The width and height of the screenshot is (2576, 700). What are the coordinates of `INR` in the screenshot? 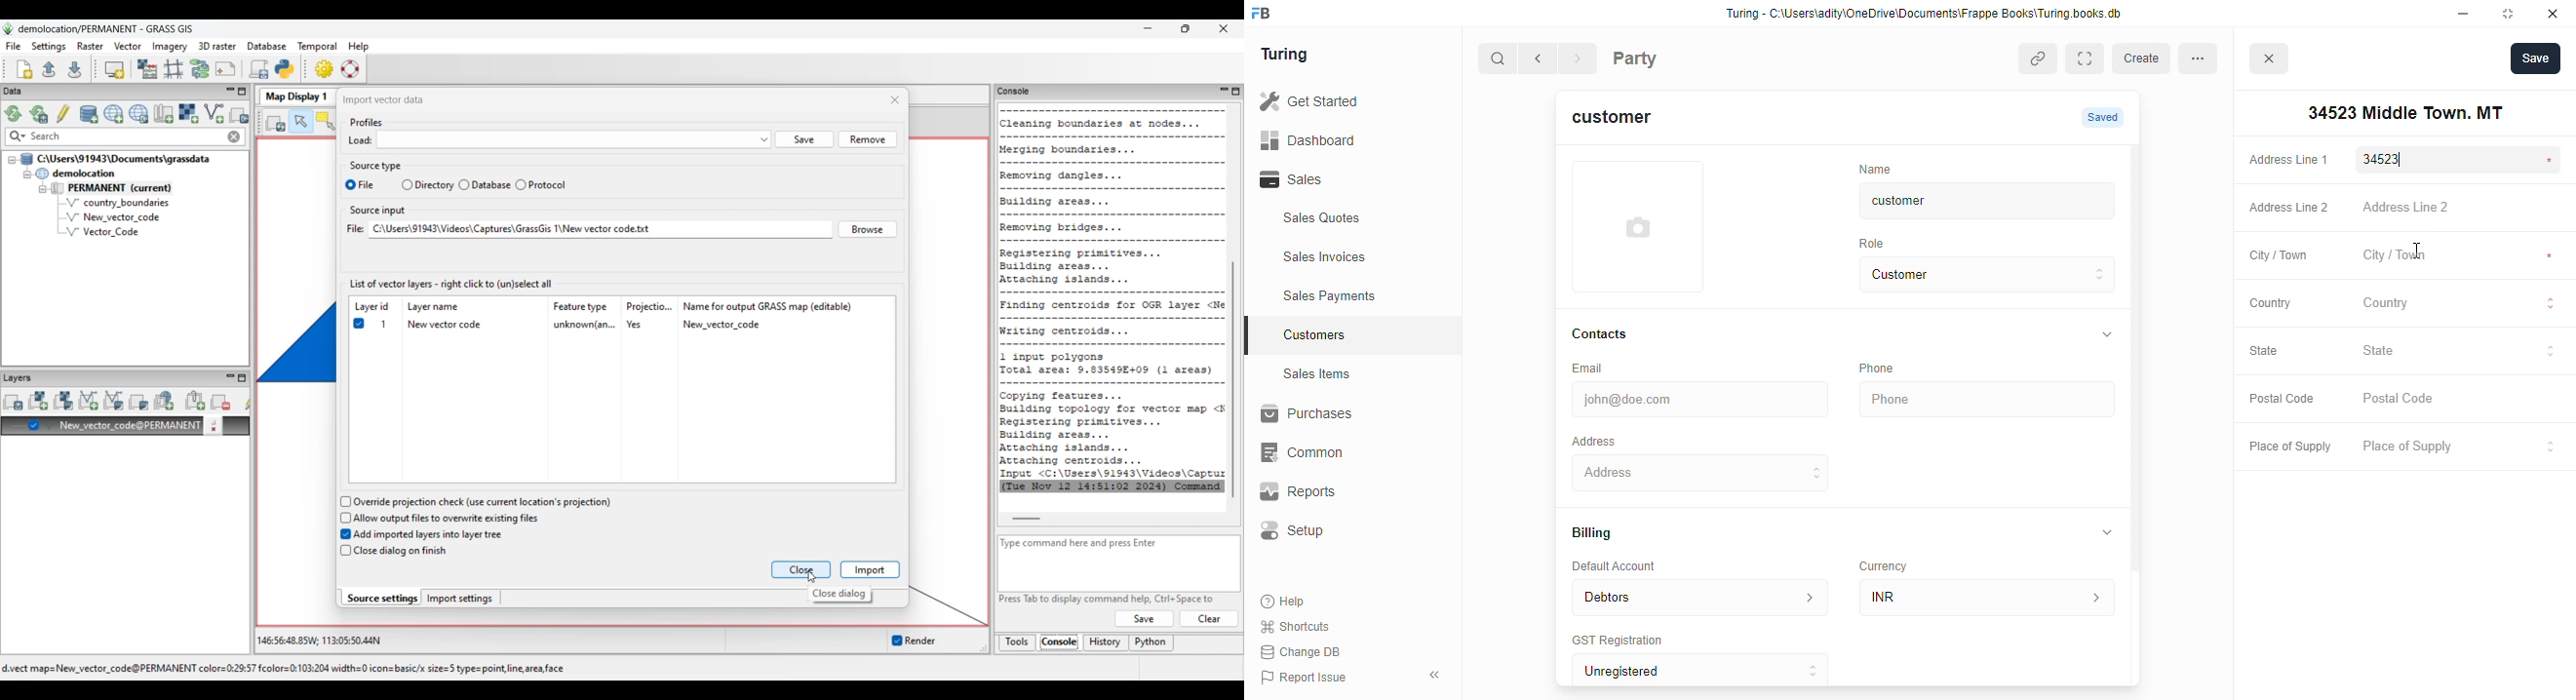 It's located at (1991, 597).